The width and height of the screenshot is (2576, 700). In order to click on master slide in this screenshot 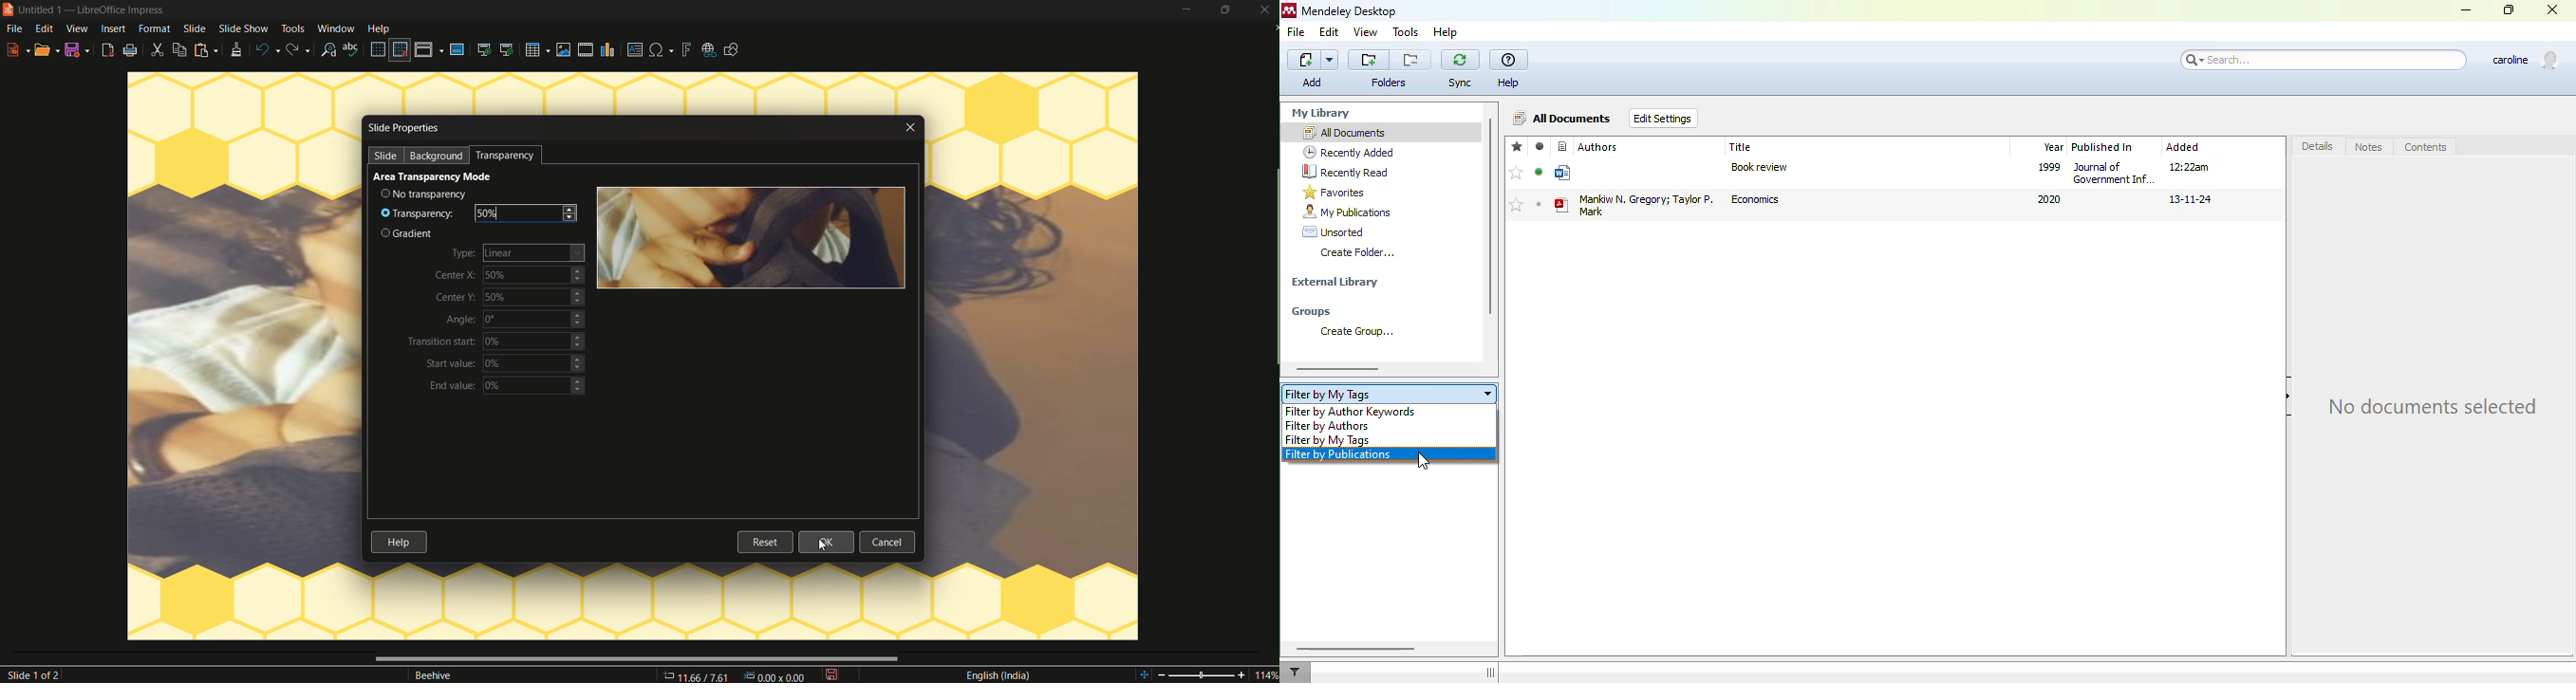, I will do `click(460, 50)`.